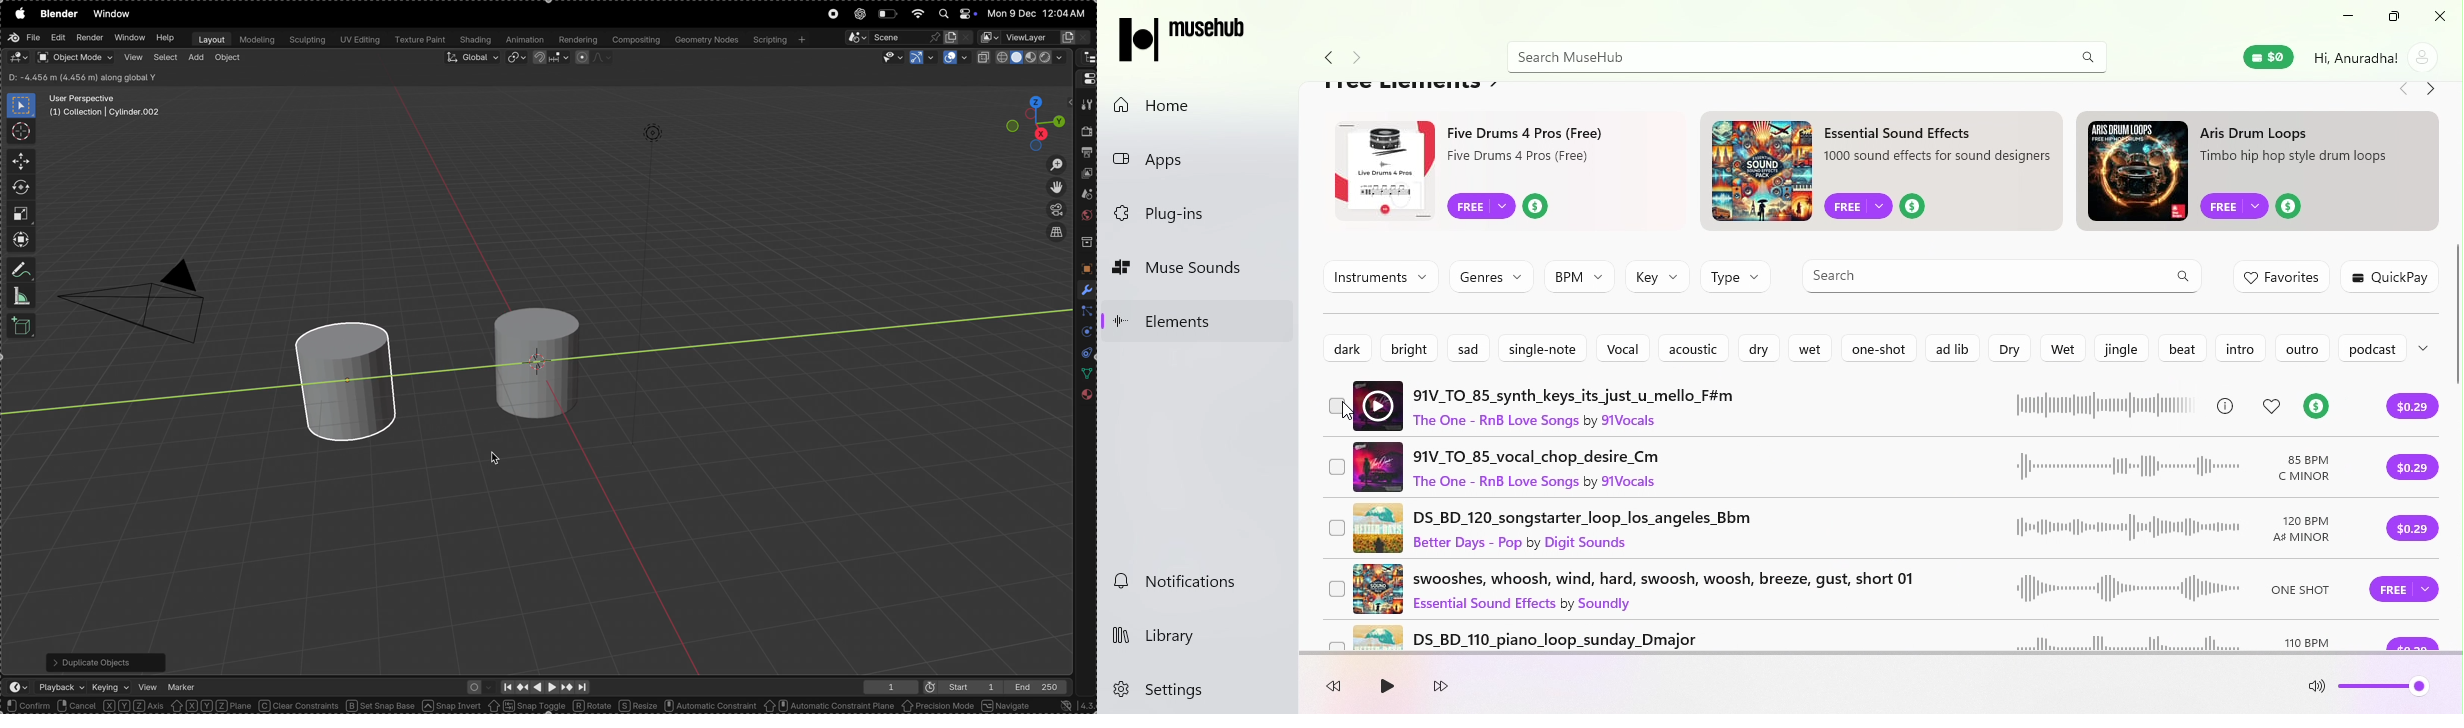  Describe the element at coordinates (1087, 78) in the screenshot. I see `editor type` at that location.